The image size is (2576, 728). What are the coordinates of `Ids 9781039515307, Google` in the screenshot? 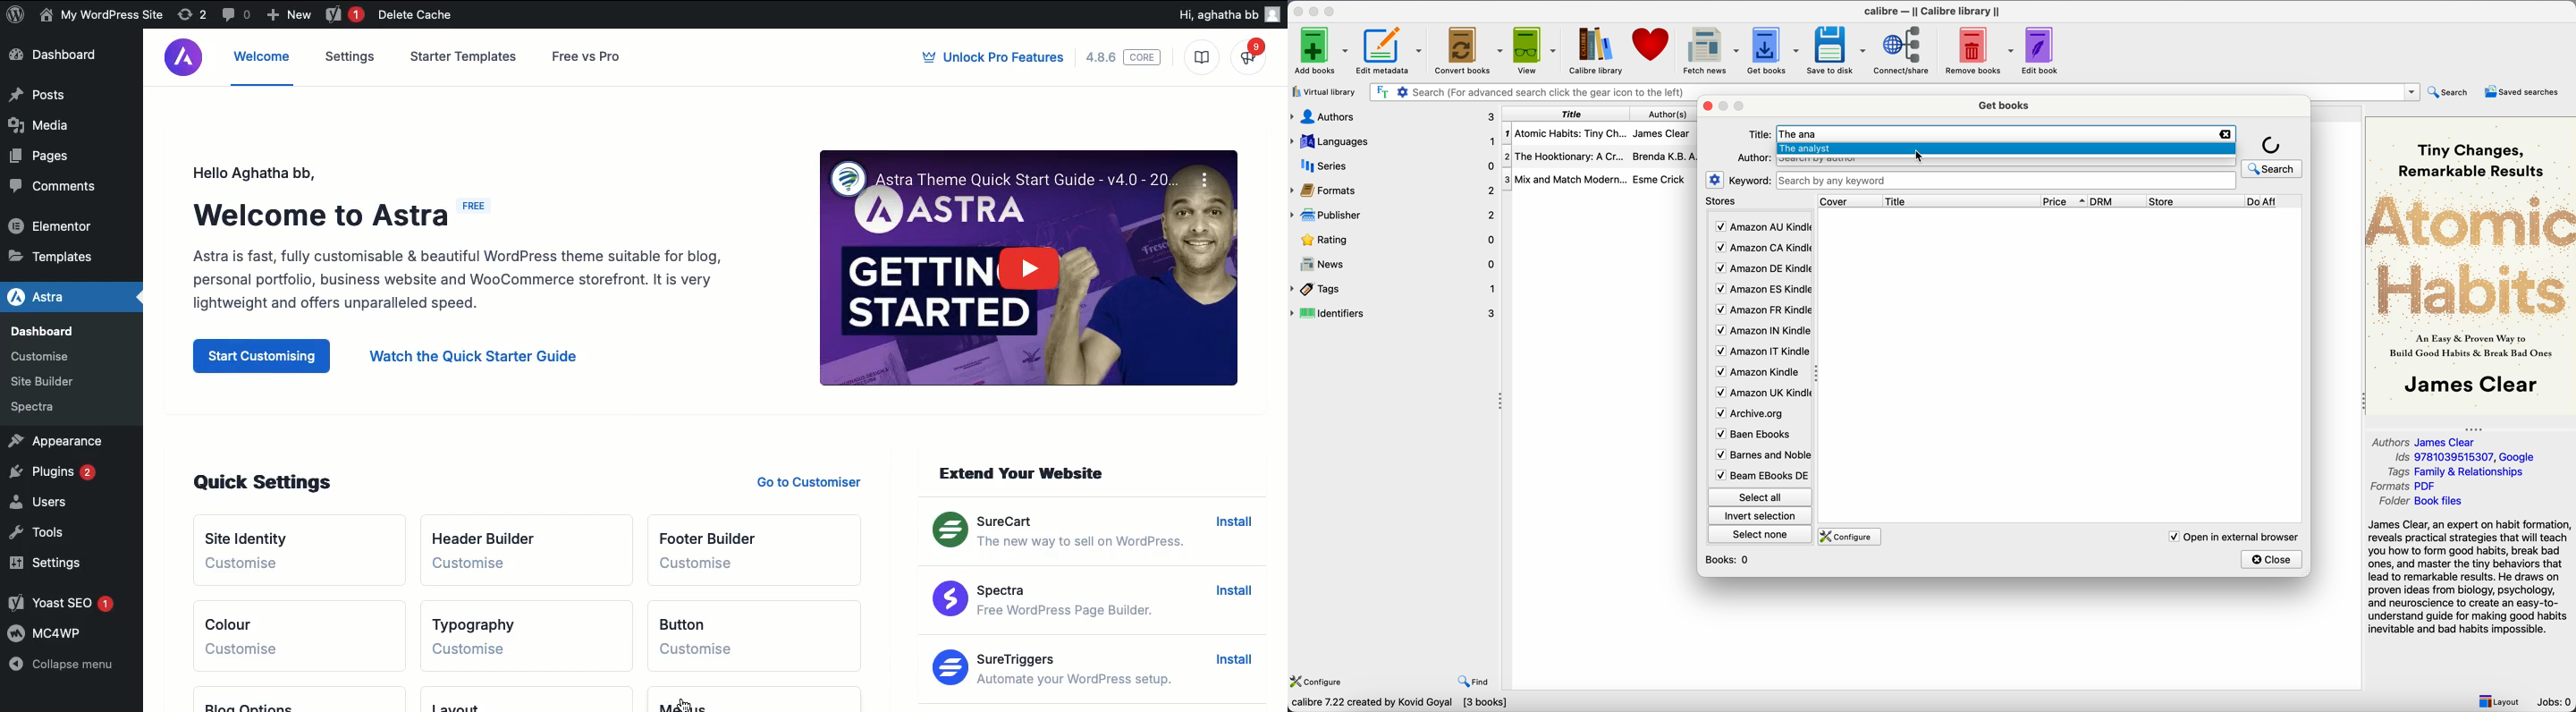 It's located at (2466, 458).